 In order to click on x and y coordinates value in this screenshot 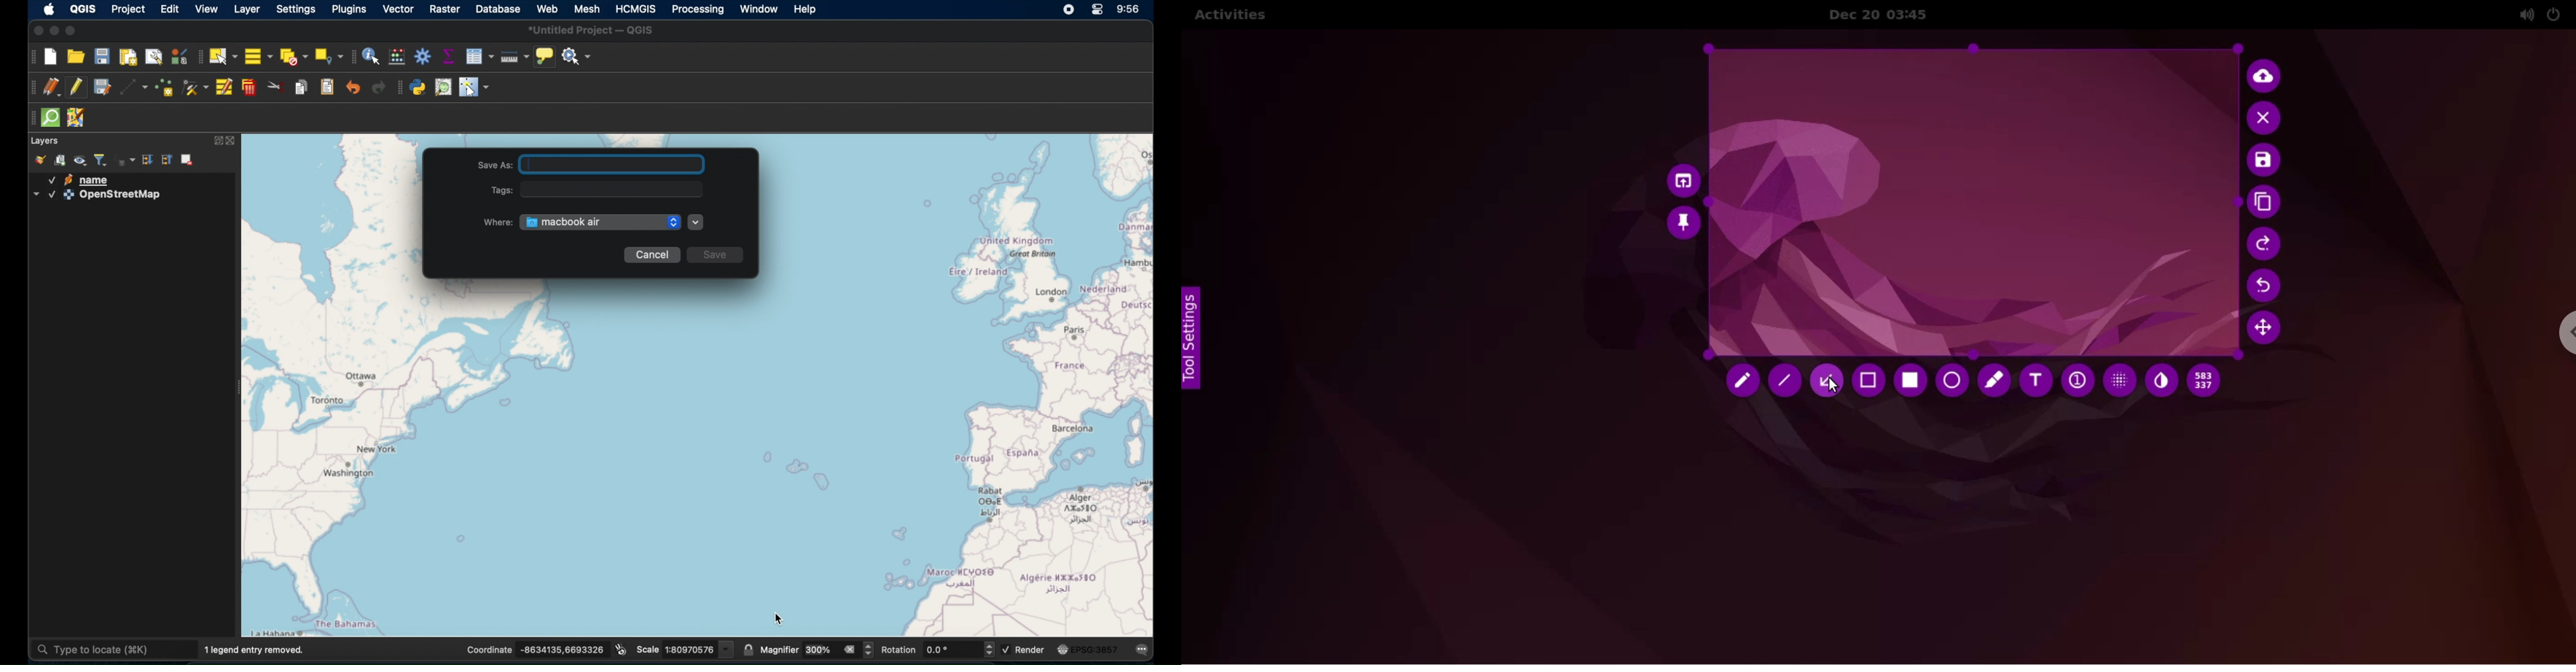, I will do `click(2209, 381)`.